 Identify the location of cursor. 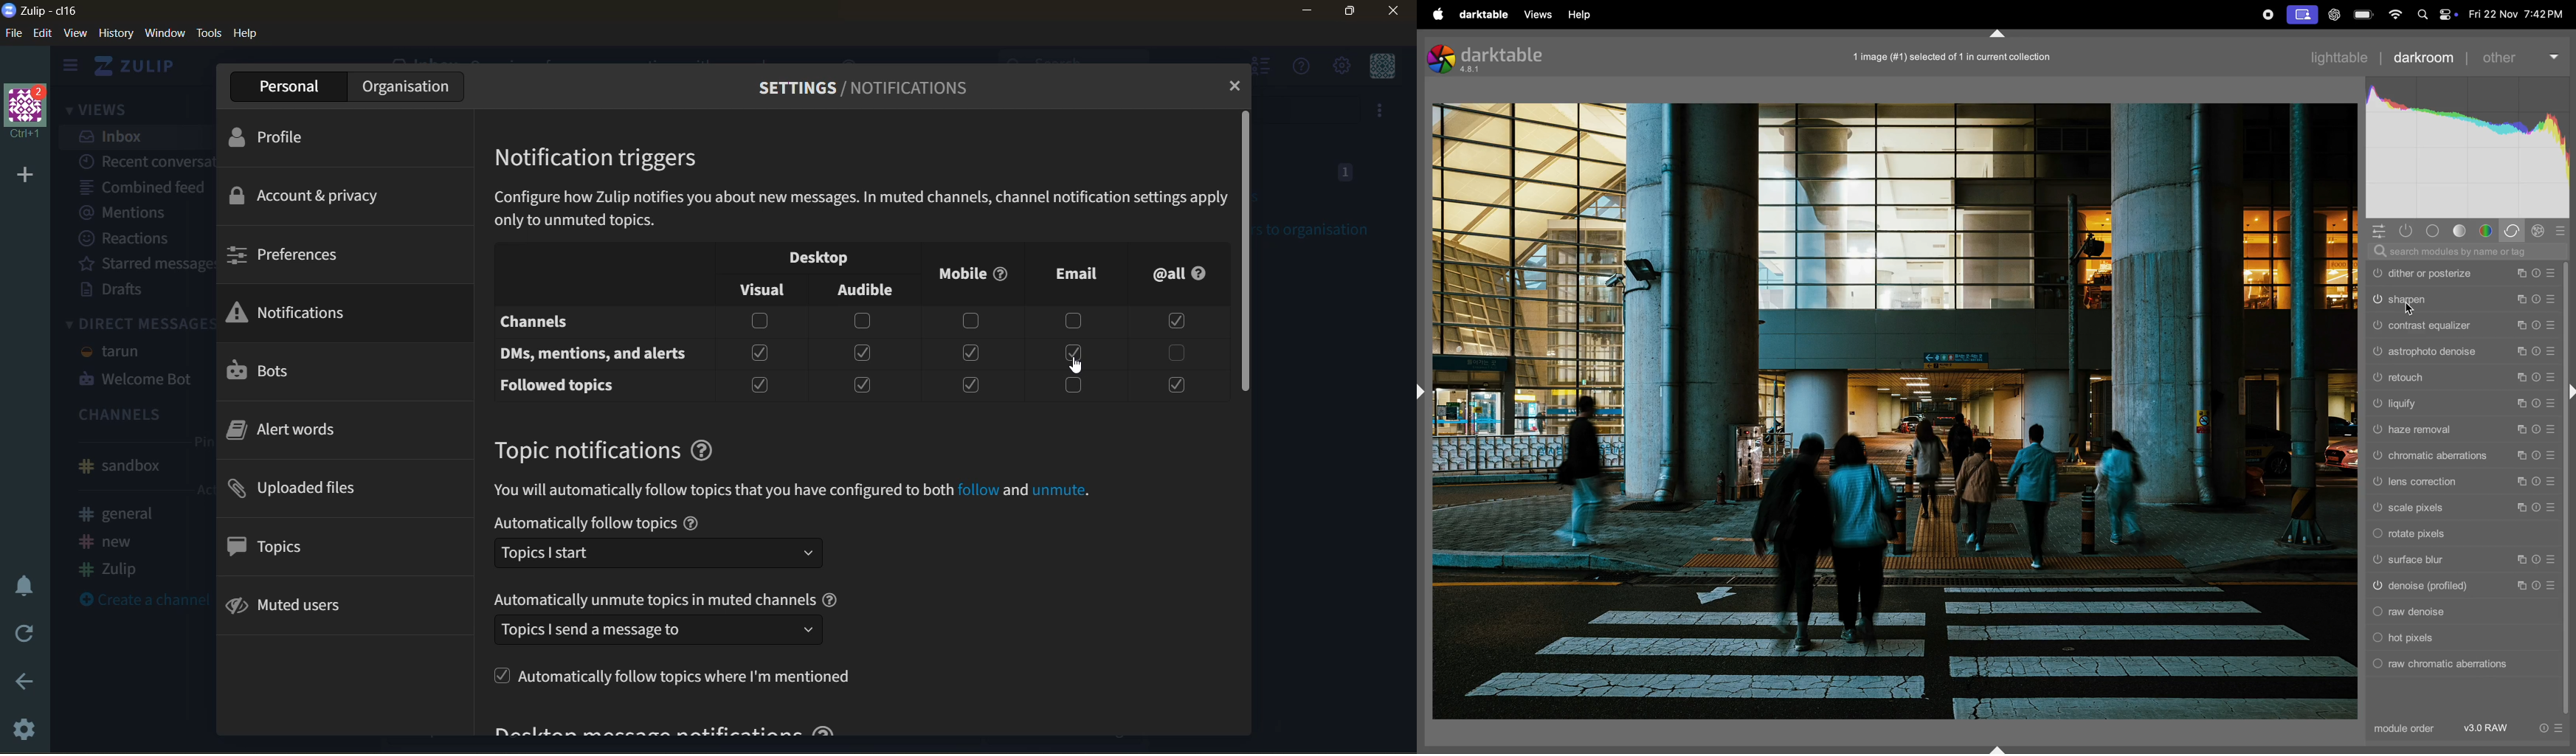
(1076, 362).